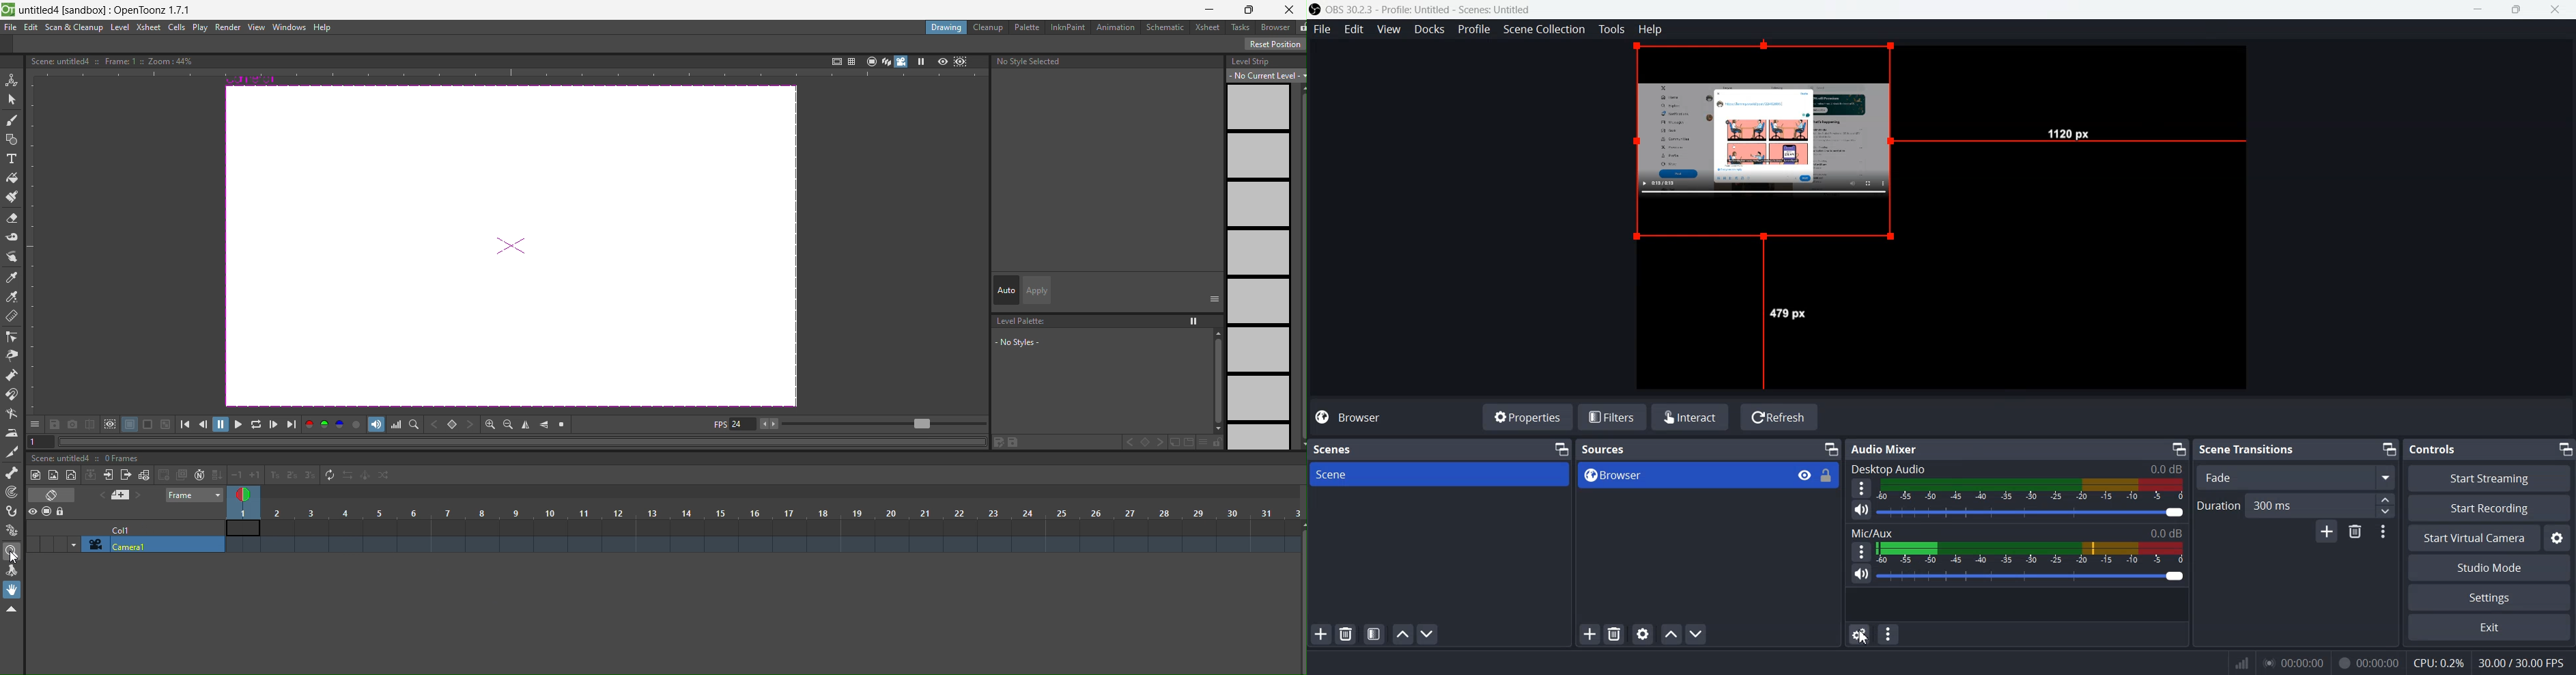 This screenshot has width=2576, height=700. I want to click on CPU:0.2%, so click(2439, 662).